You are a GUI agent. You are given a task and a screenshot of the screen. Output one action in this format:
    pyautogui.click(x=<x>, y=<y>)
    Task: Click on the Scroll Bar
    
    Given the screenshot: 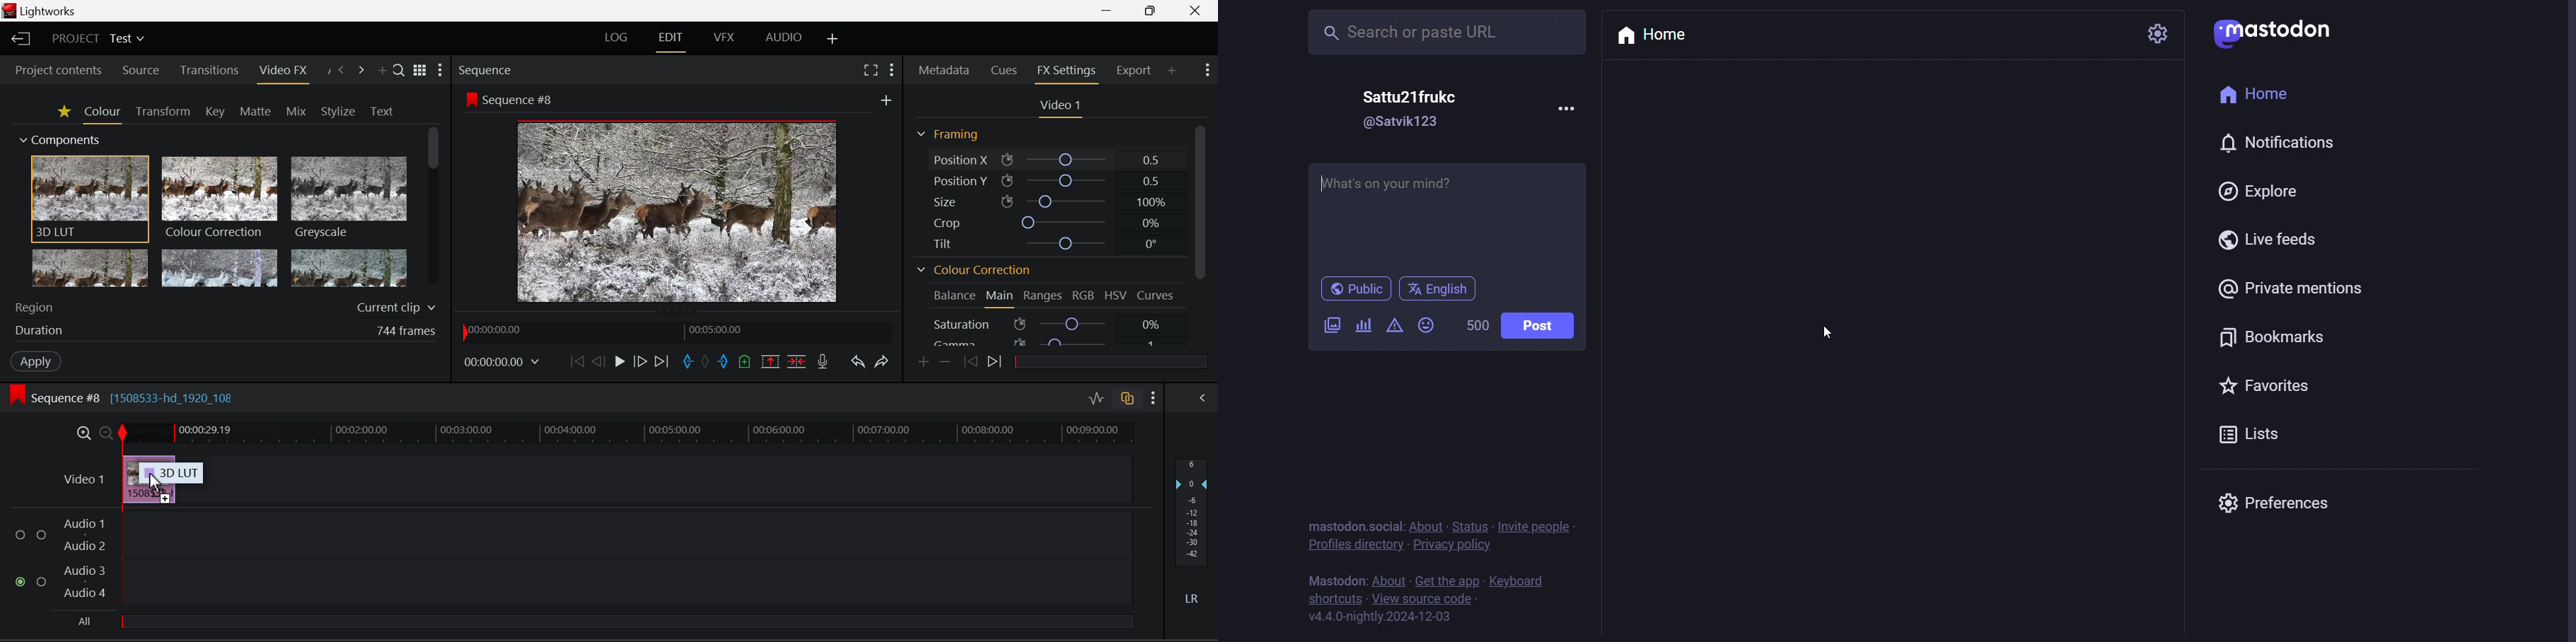 What is the action you would take?
    pyautogui.click(x=432, y=209)
    